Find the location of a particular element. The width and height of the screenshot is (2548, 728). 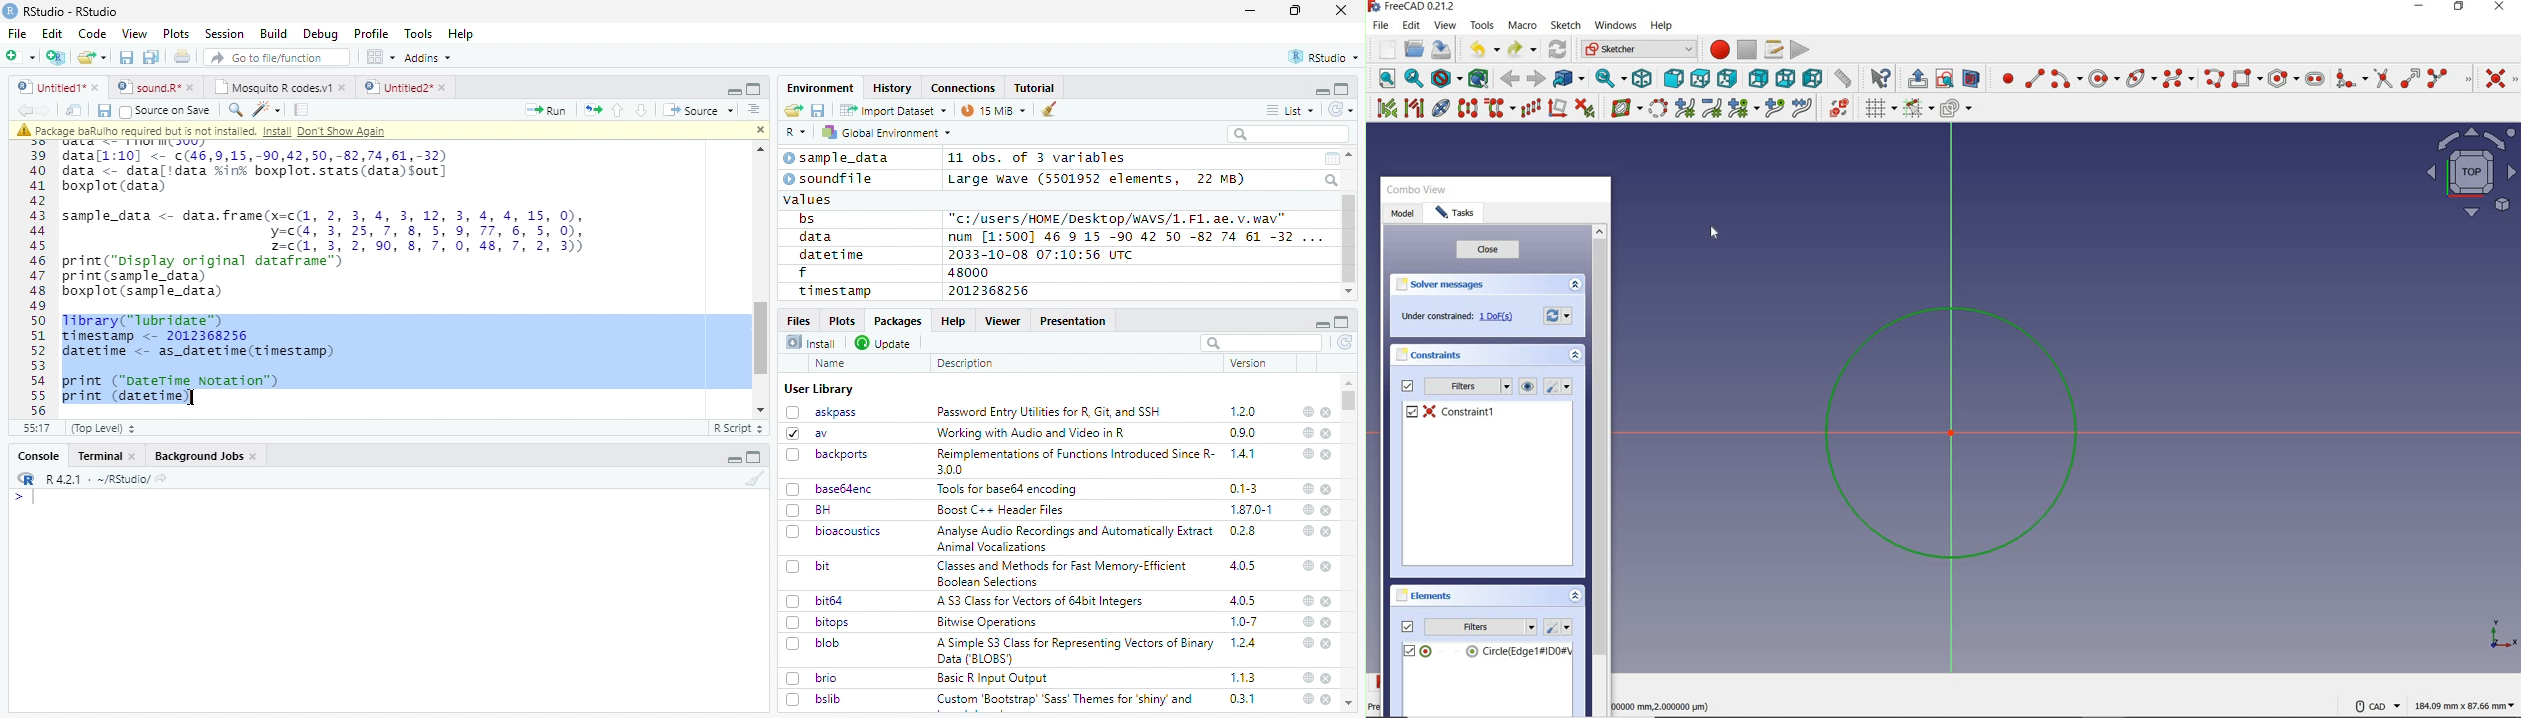

Viewer is located at coordinates (1003, 320).